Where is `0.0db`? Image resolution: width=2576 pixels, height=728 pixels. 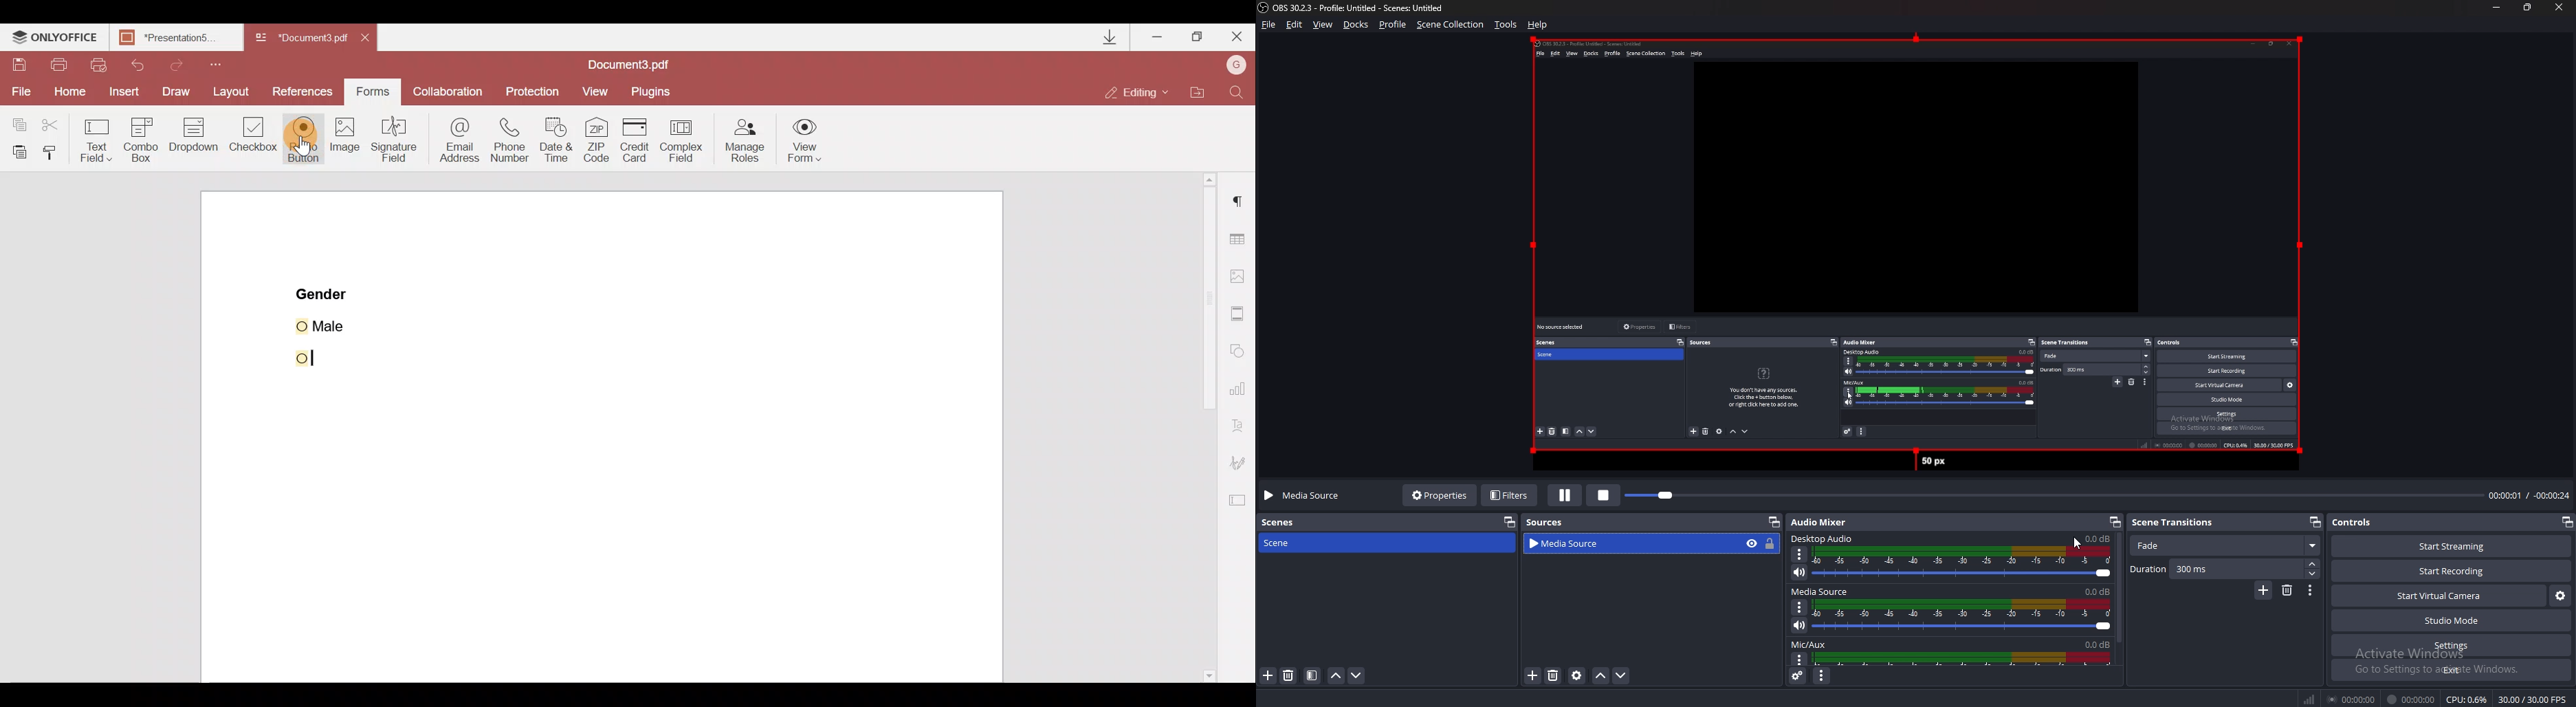
0.0db is located at coordinates (2094, 642).